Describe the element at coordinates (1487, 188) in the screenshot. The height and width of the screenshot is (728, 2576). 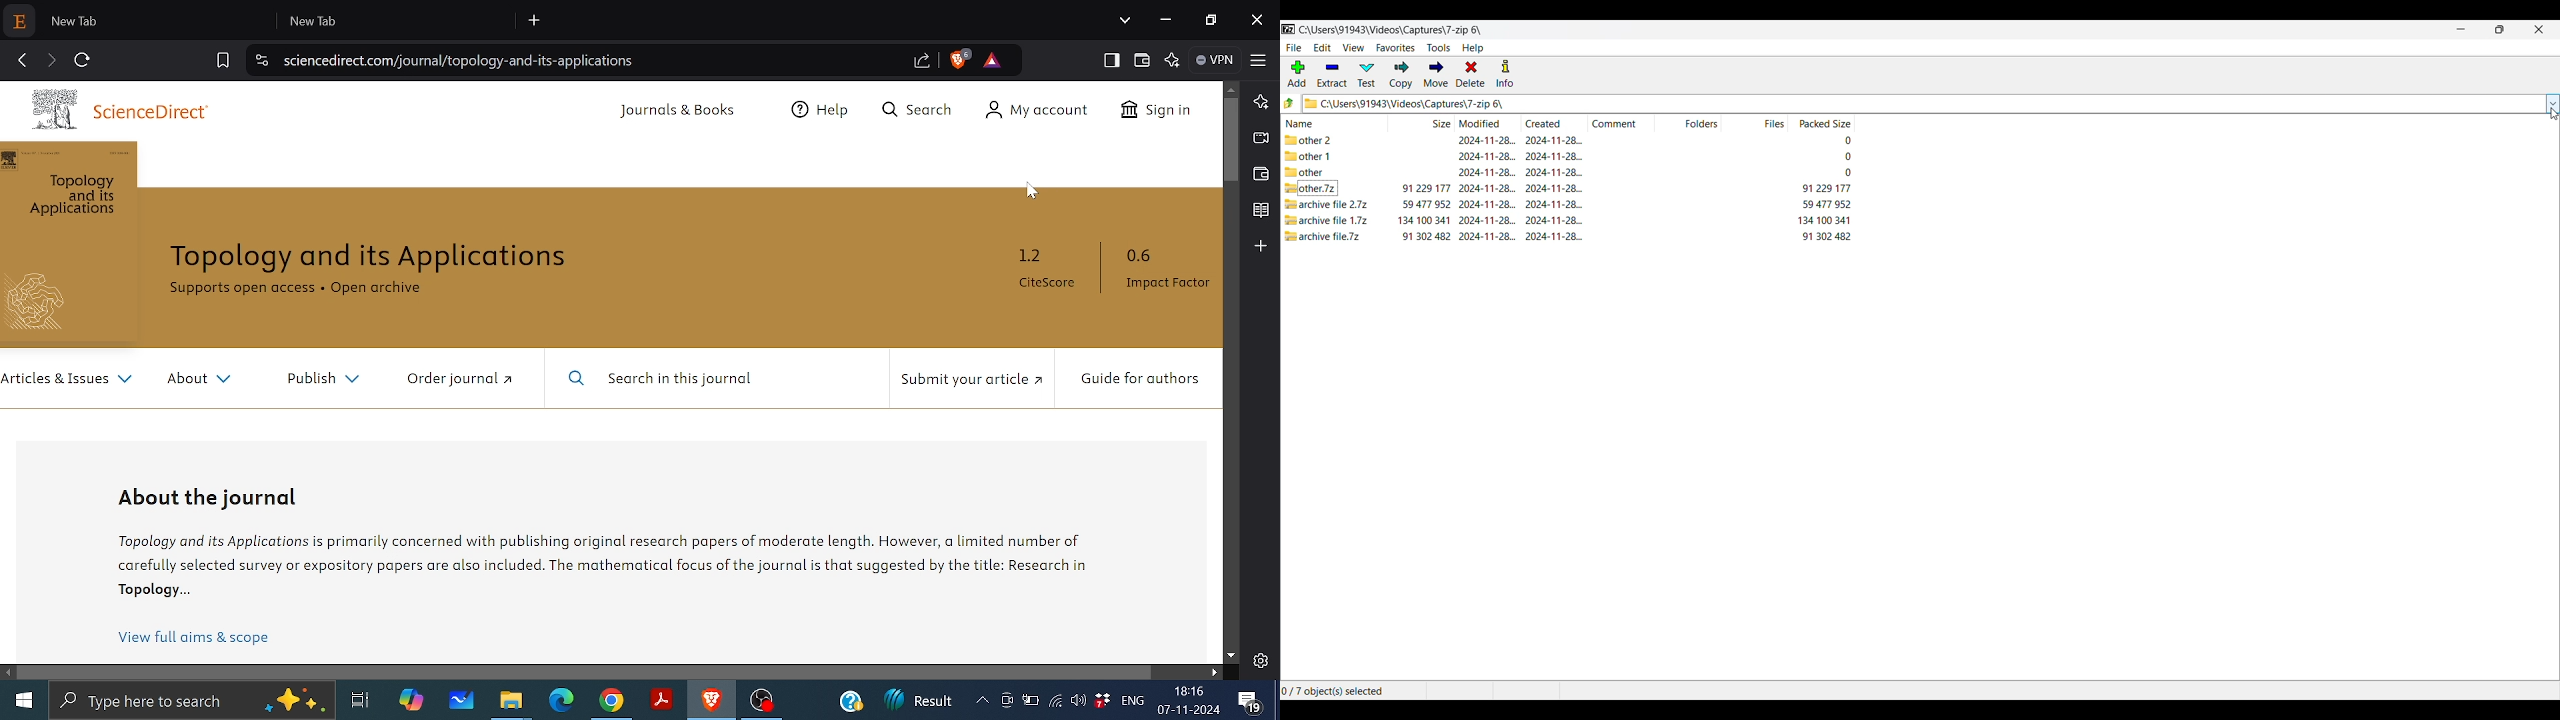
I see `modified date & time` at that location.